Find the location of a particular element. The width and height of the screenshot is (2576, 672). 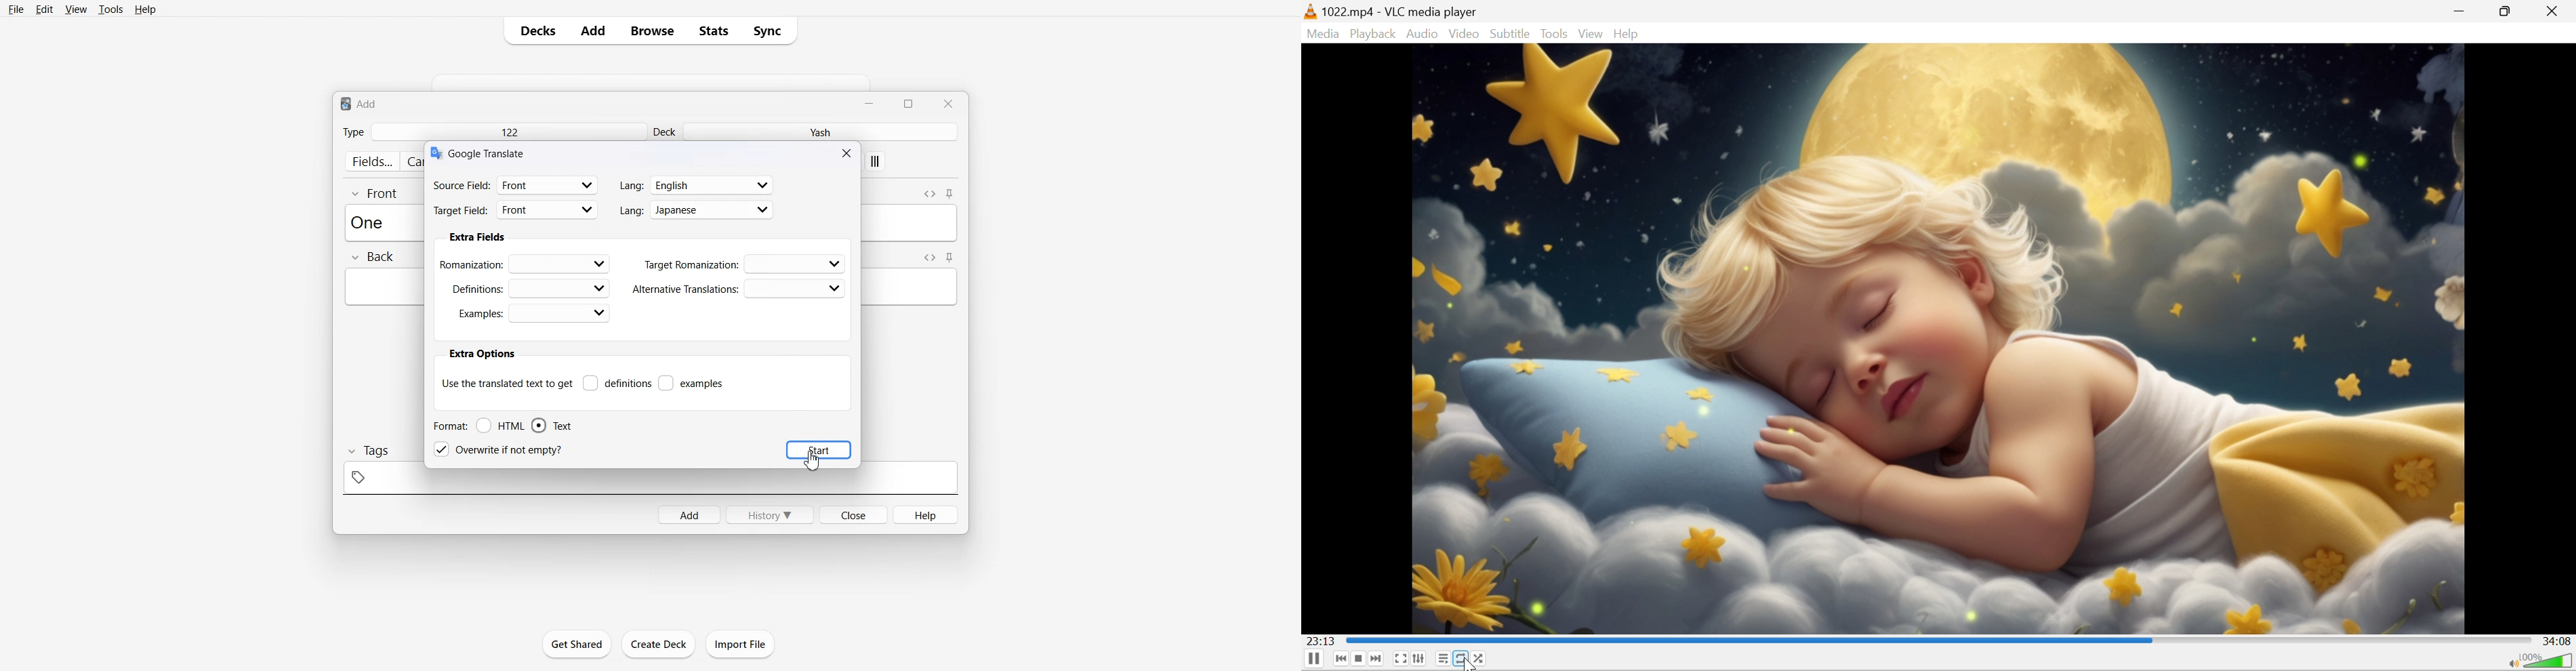

Decks is located at coordinates (533, 30).